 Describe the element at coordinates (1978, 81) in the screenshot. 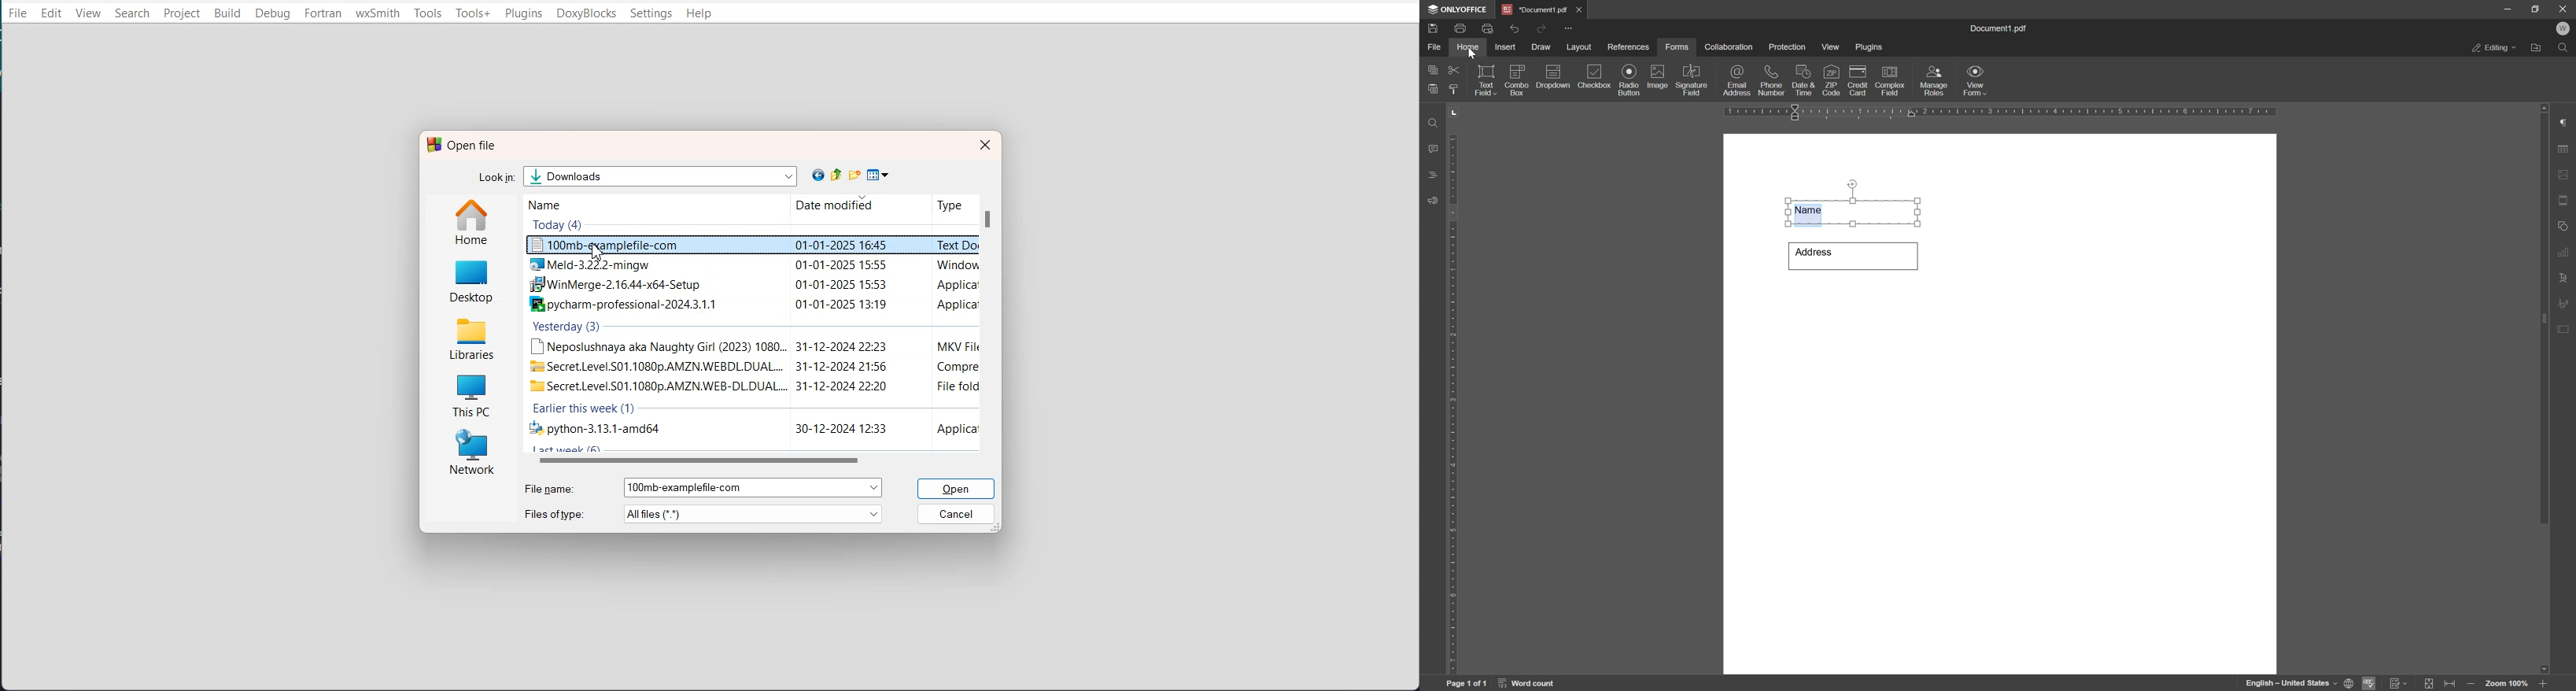

I see `view form` at that location.